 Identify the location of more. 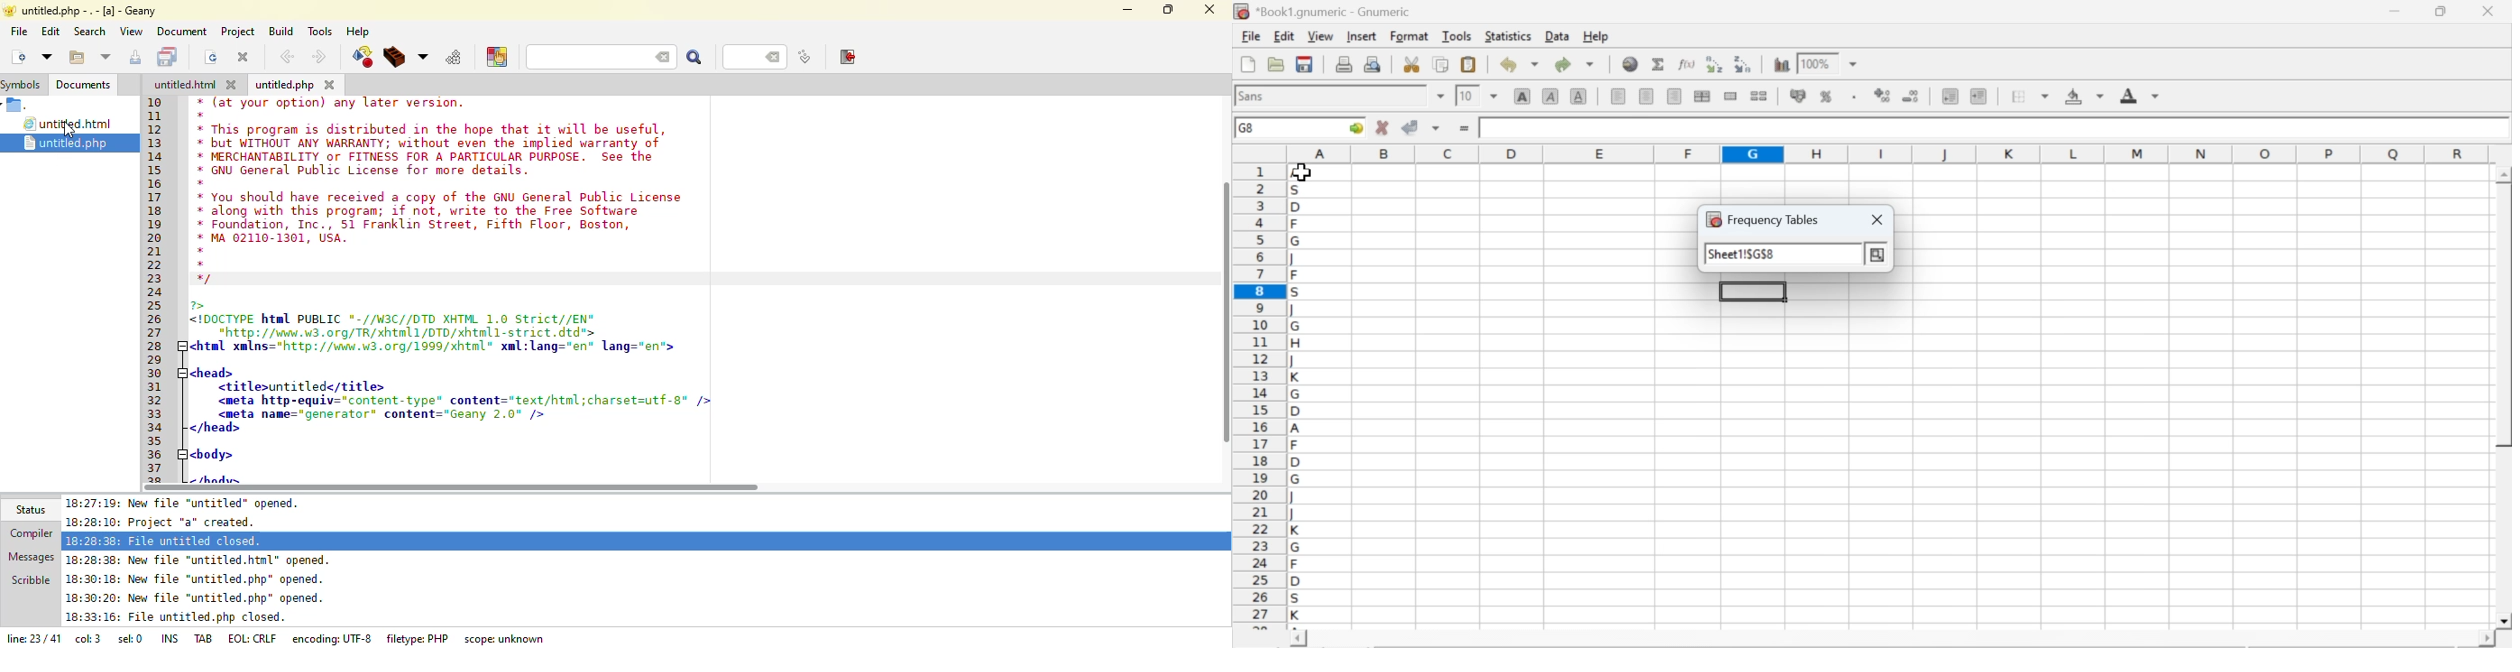
(1878, 254).